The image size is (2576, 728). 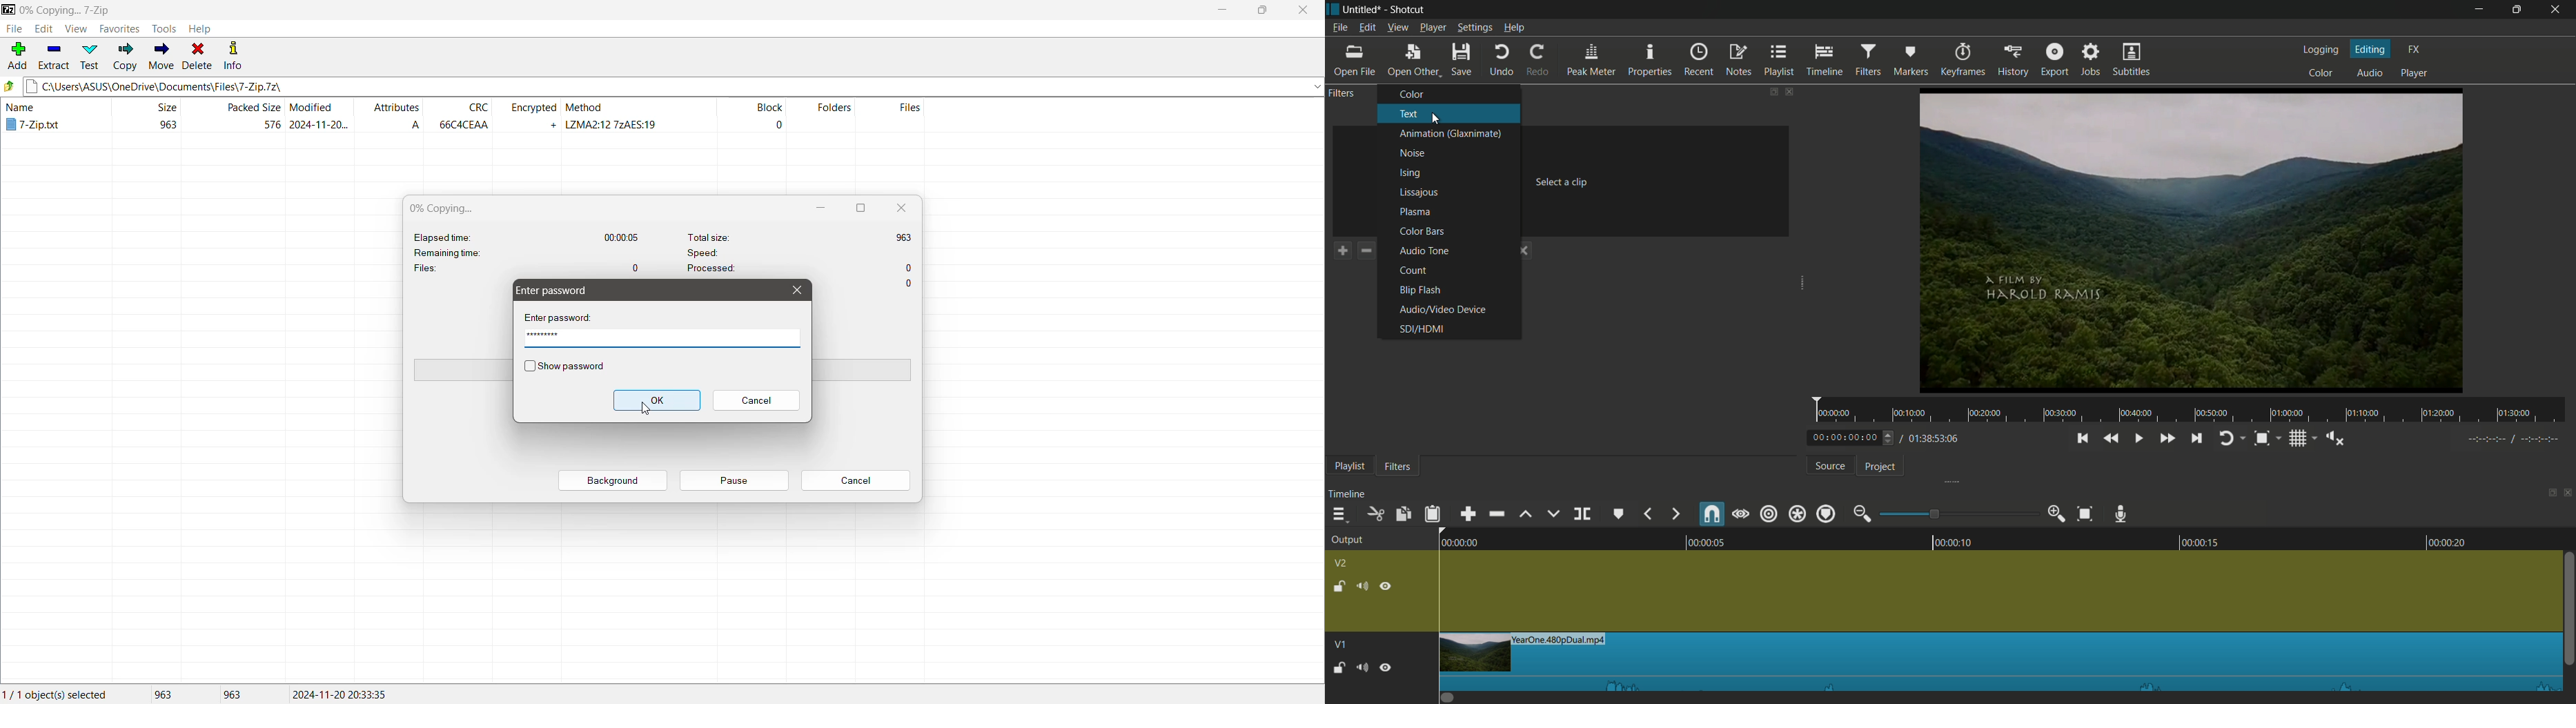 I want to click on 963, so click(x=170, y=695).